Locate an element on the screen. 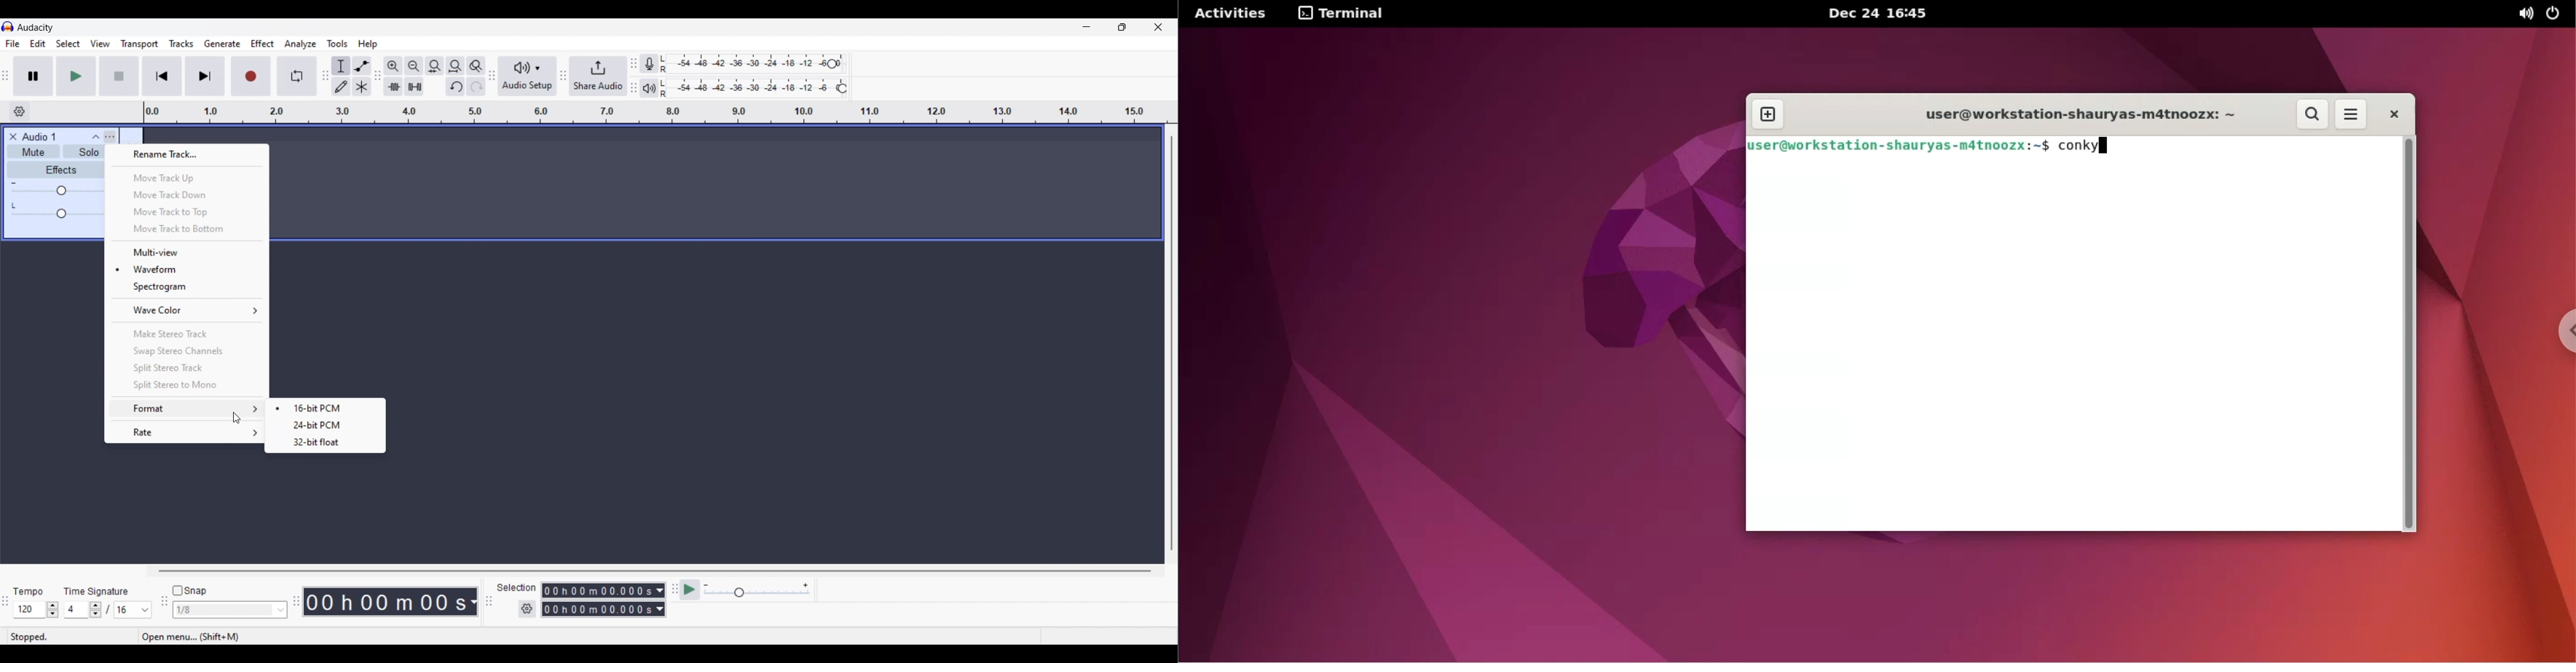 This screenshot has width=2576, height=672. Solo is located at coordinates (88, 153).